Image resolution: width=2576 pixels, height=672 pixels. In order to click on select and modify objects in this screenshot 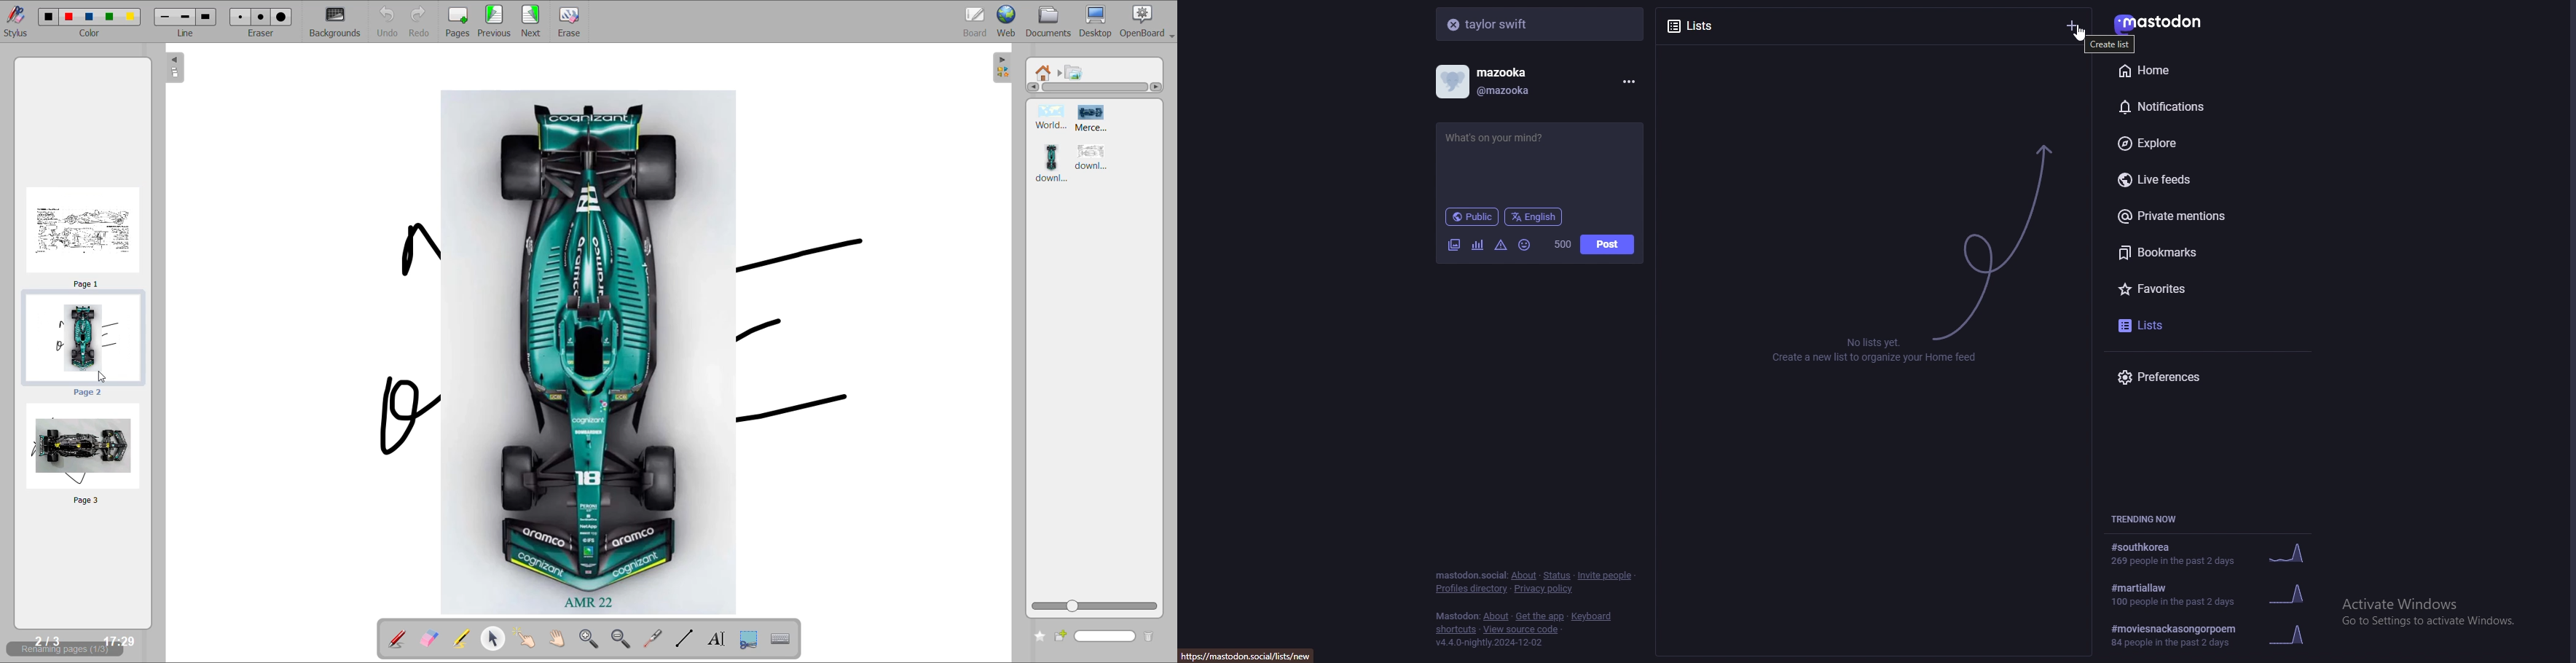, I will do `click(495, 638)`.